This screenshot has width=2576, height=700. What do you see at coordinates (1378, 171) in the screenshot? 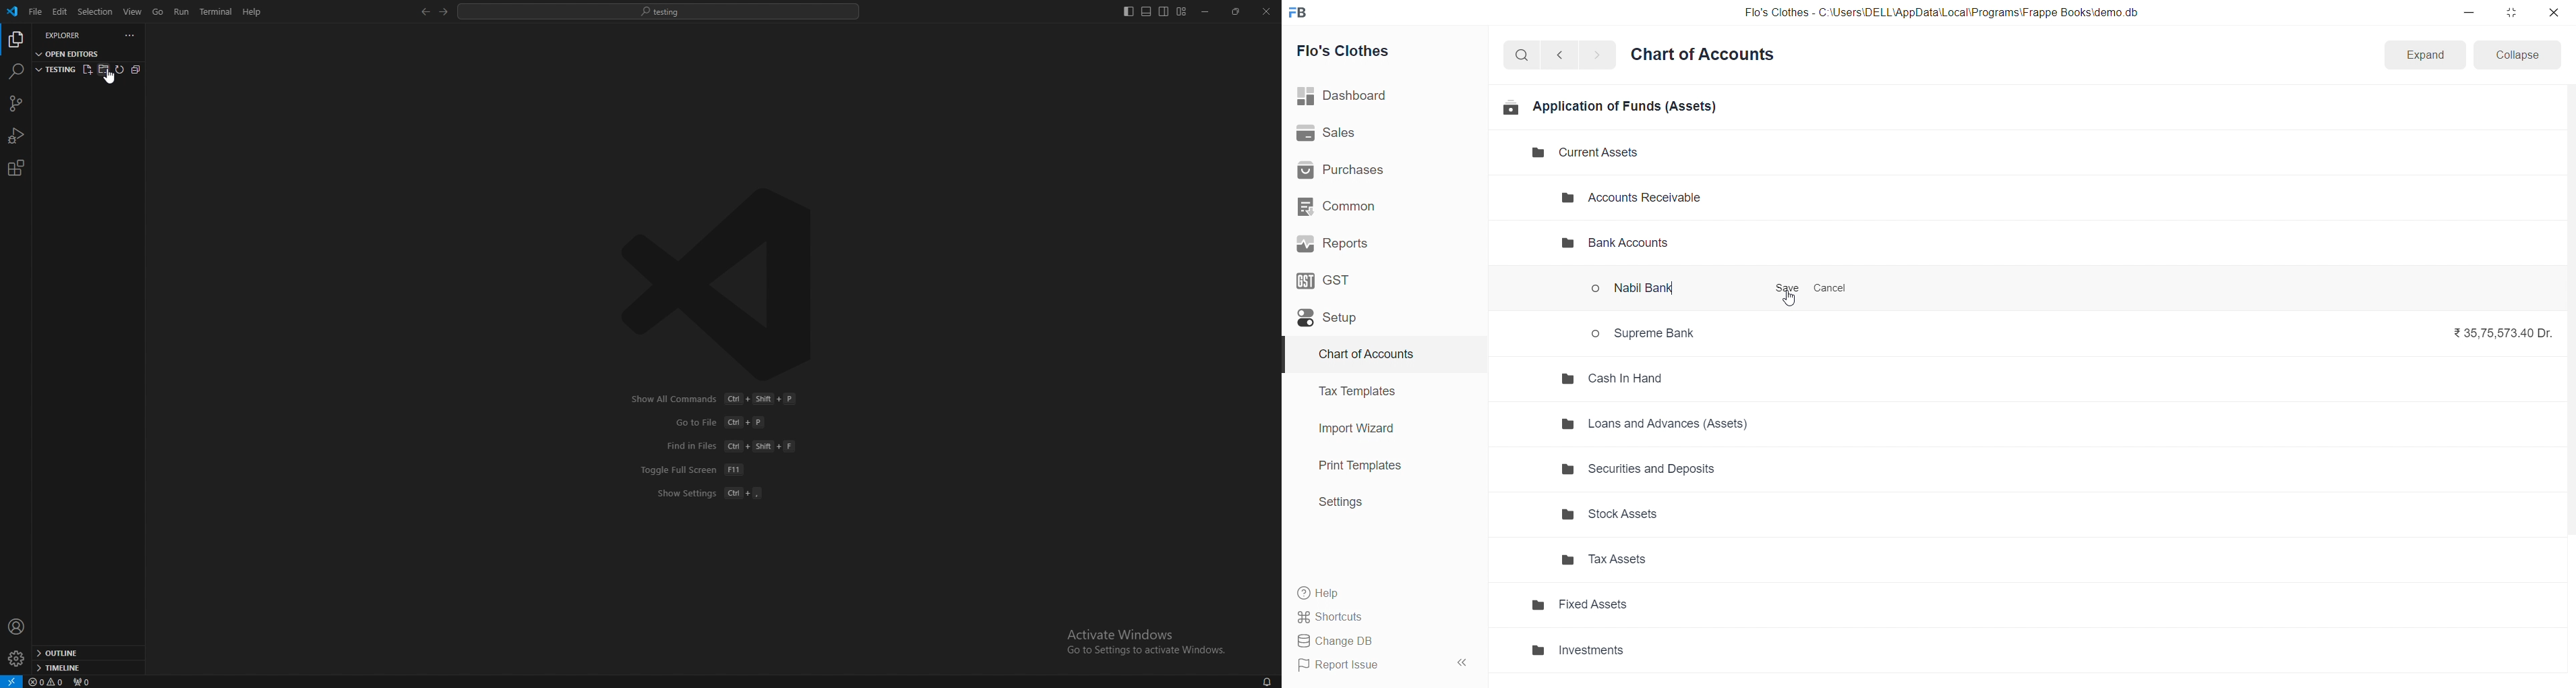
I see `Purchases` at bounding box center [1378, 171].